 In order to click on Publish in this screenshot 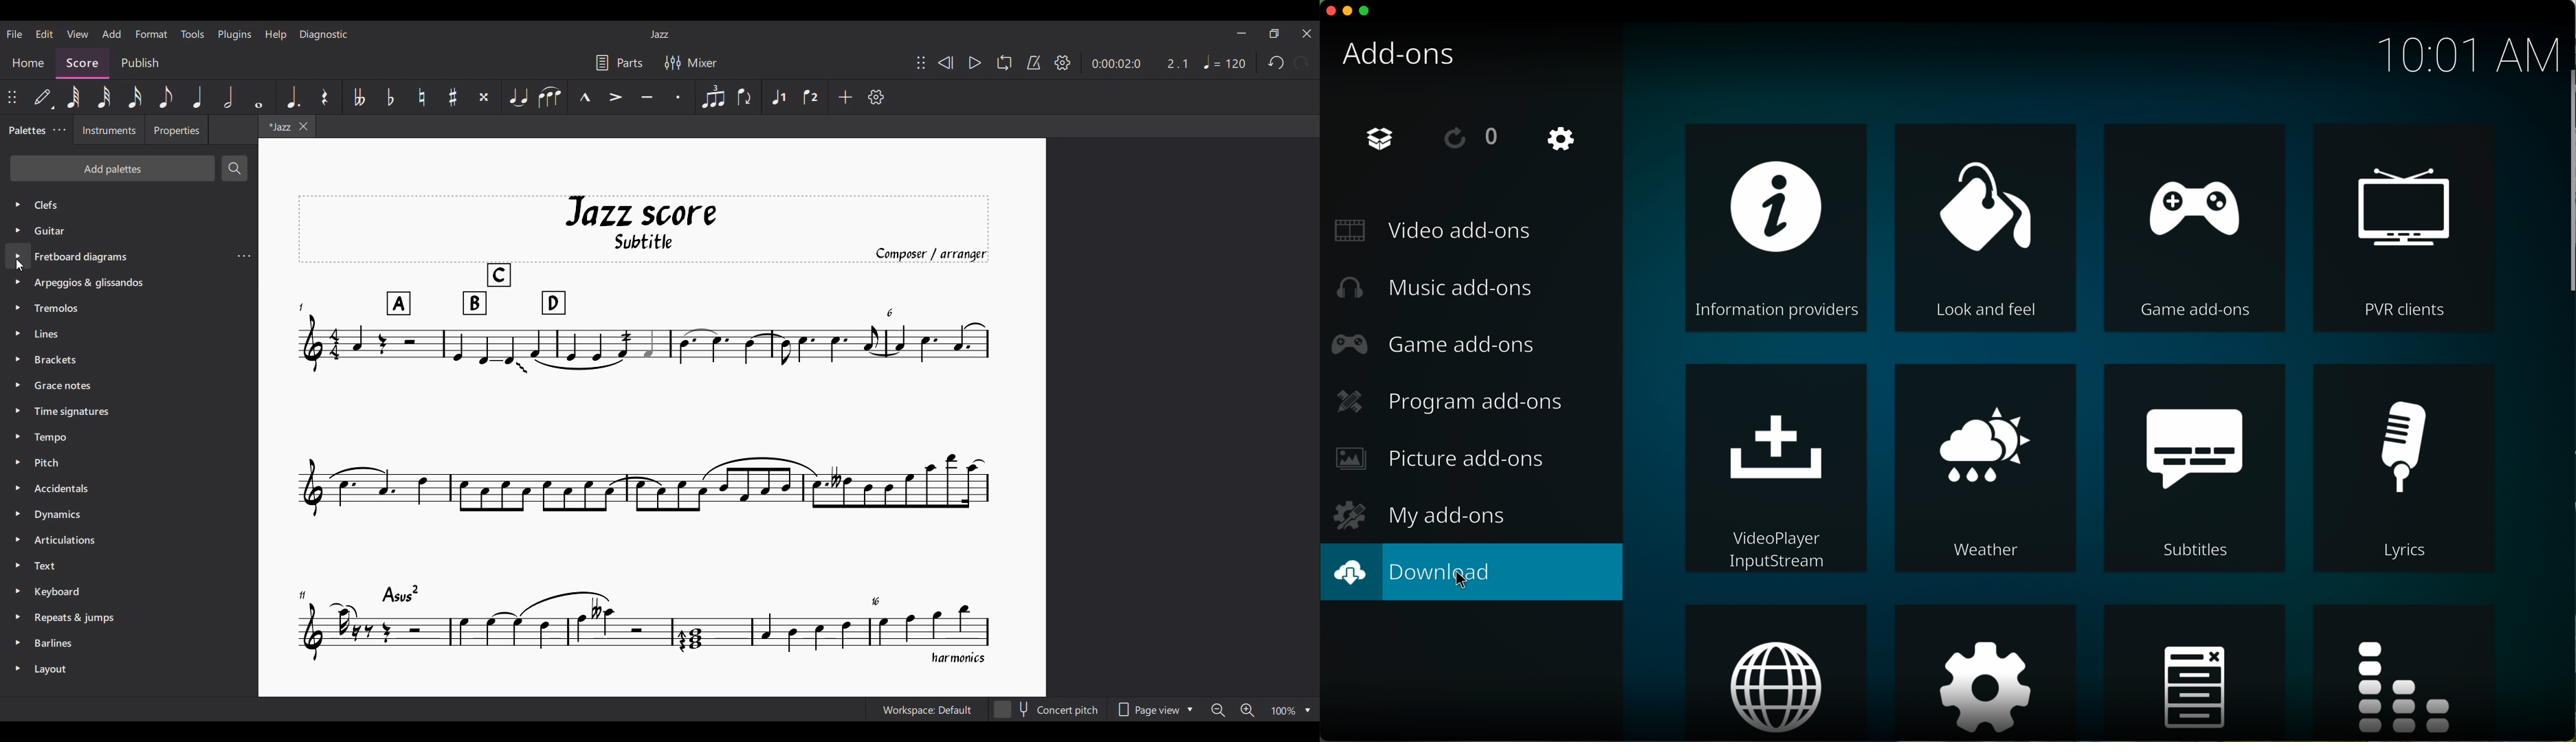, I will do `click(140, 63)`.